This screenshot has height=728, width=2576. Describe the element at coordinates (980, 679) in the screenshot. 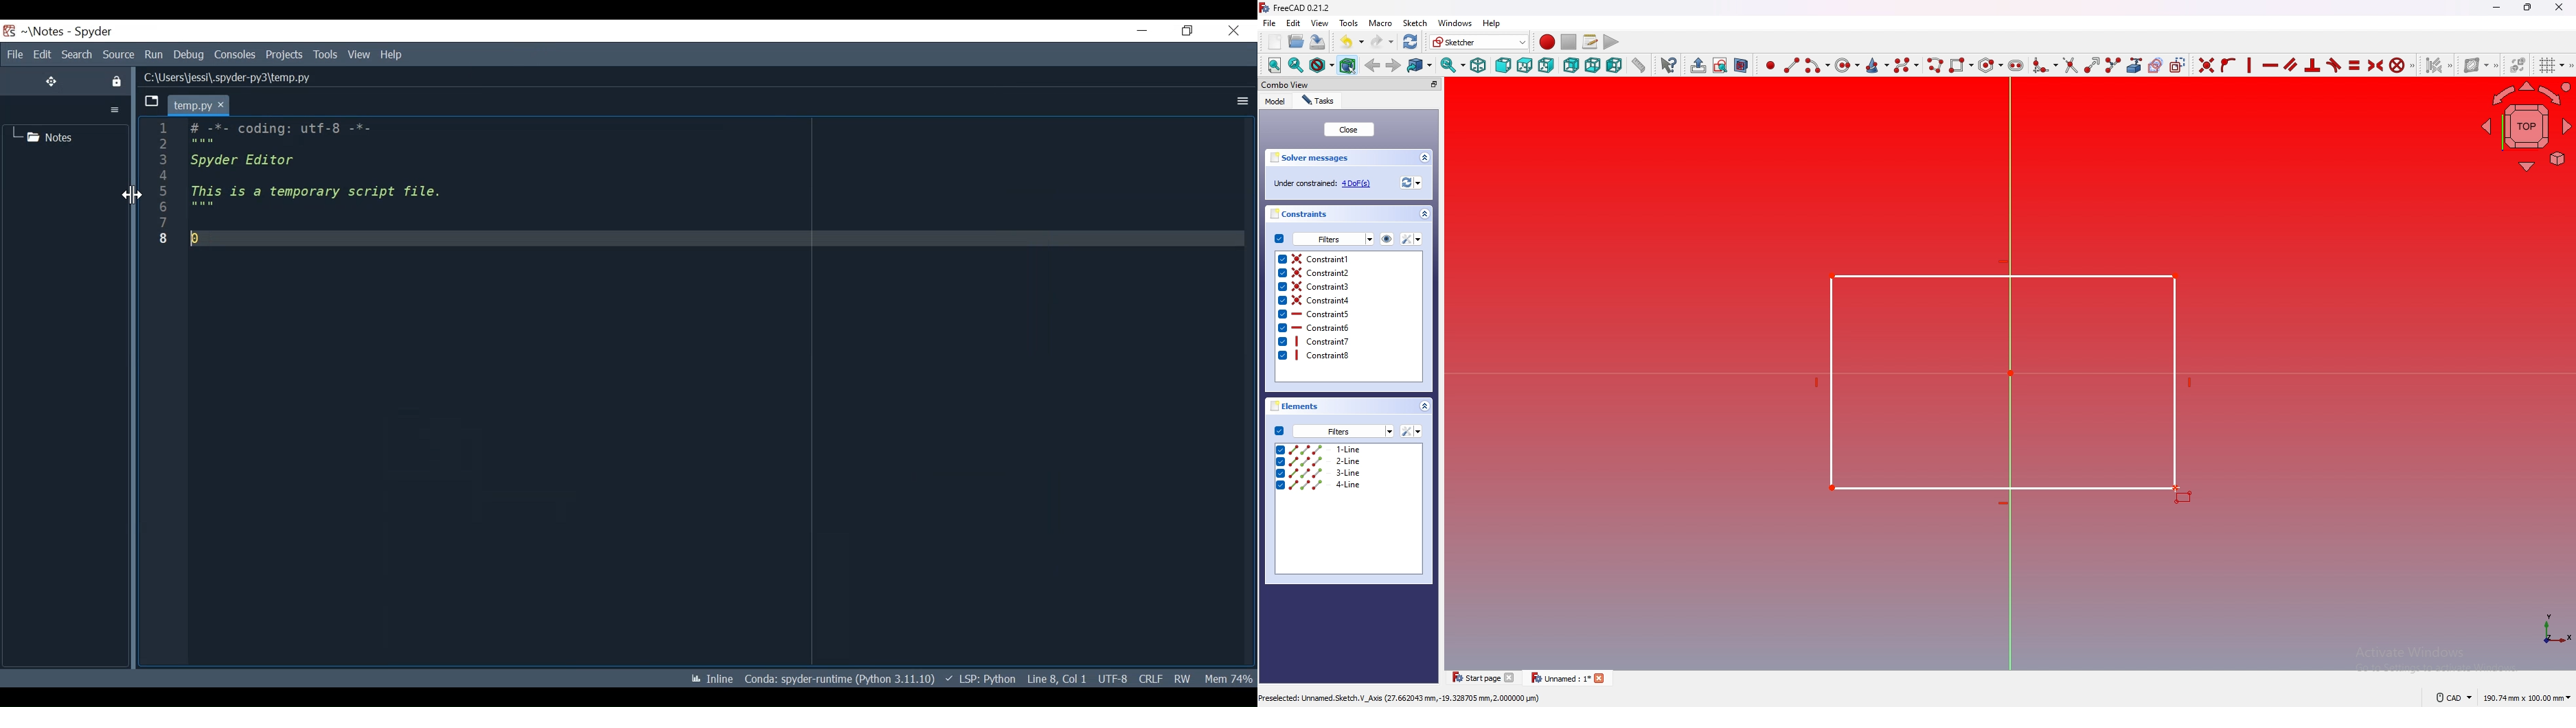

I see `LSP: Python` at that location.